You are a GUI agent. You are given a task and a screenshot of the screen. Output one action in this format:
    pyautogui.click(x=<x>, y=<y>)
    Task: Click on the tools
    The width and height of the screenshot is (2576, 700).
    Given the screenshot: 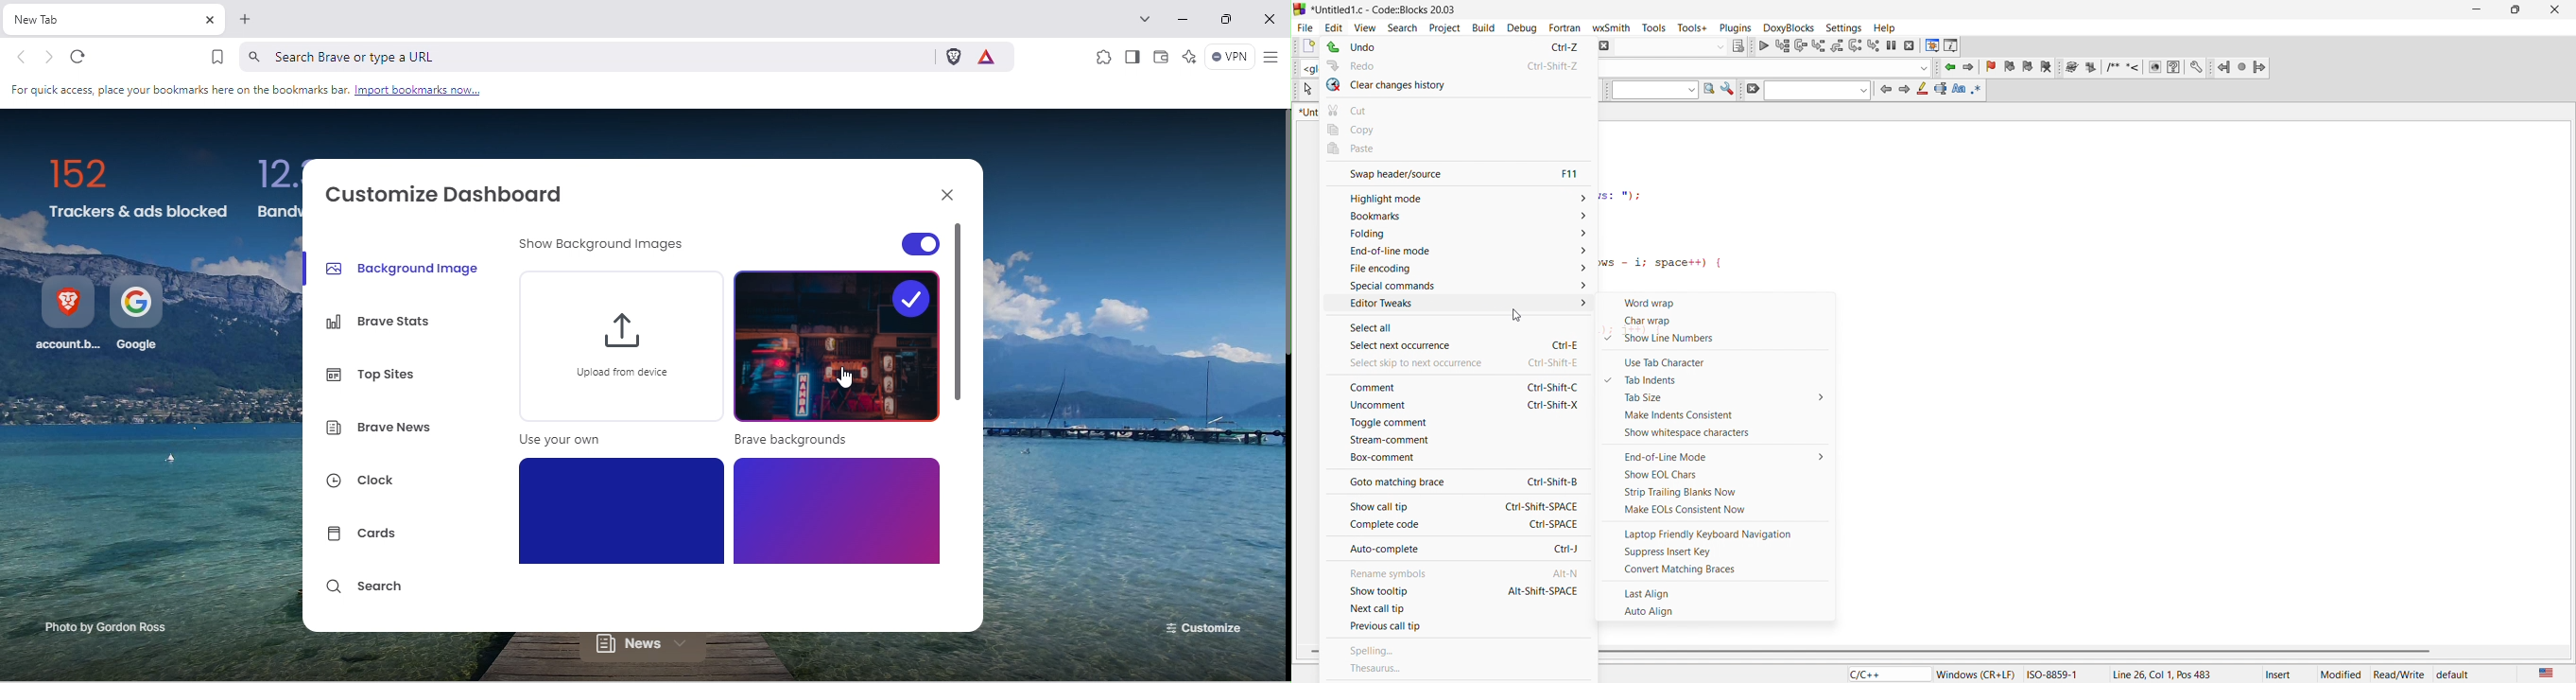 What is the action you would take?
    pyautogui.click(x=1654, y=27)
    